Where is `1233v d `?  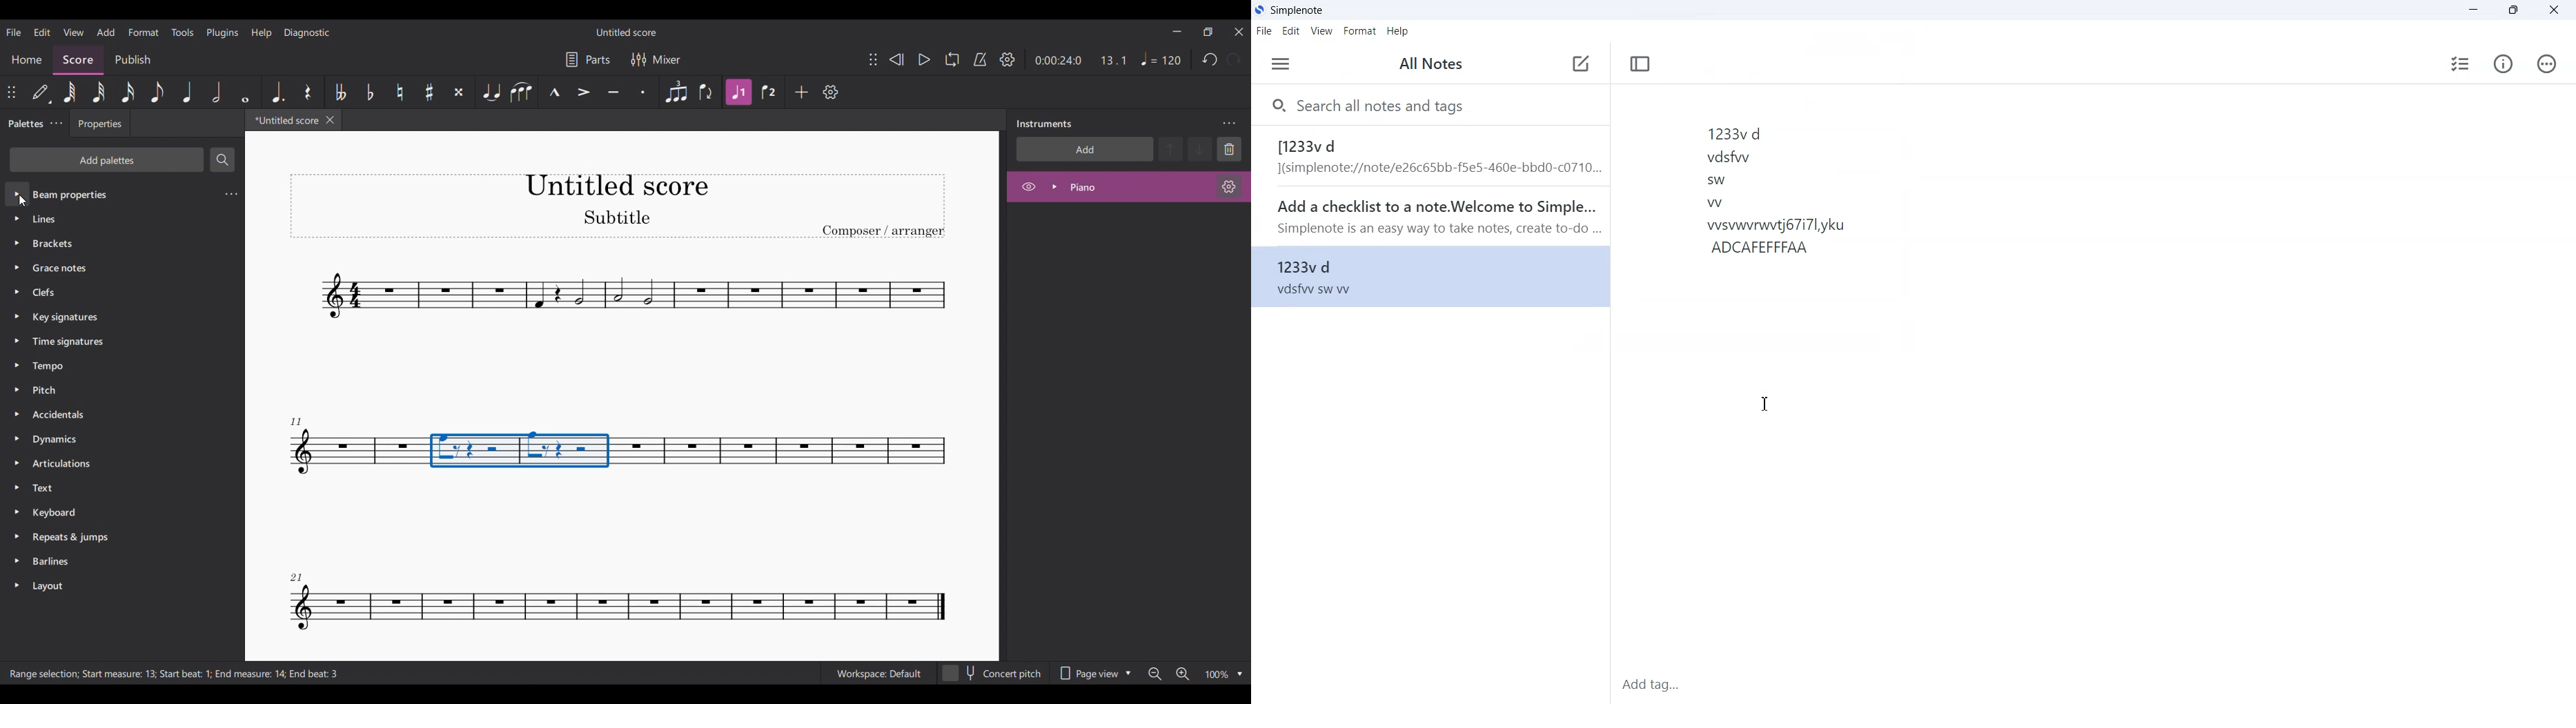
1233v d  is located at coordinates (1424, 282).